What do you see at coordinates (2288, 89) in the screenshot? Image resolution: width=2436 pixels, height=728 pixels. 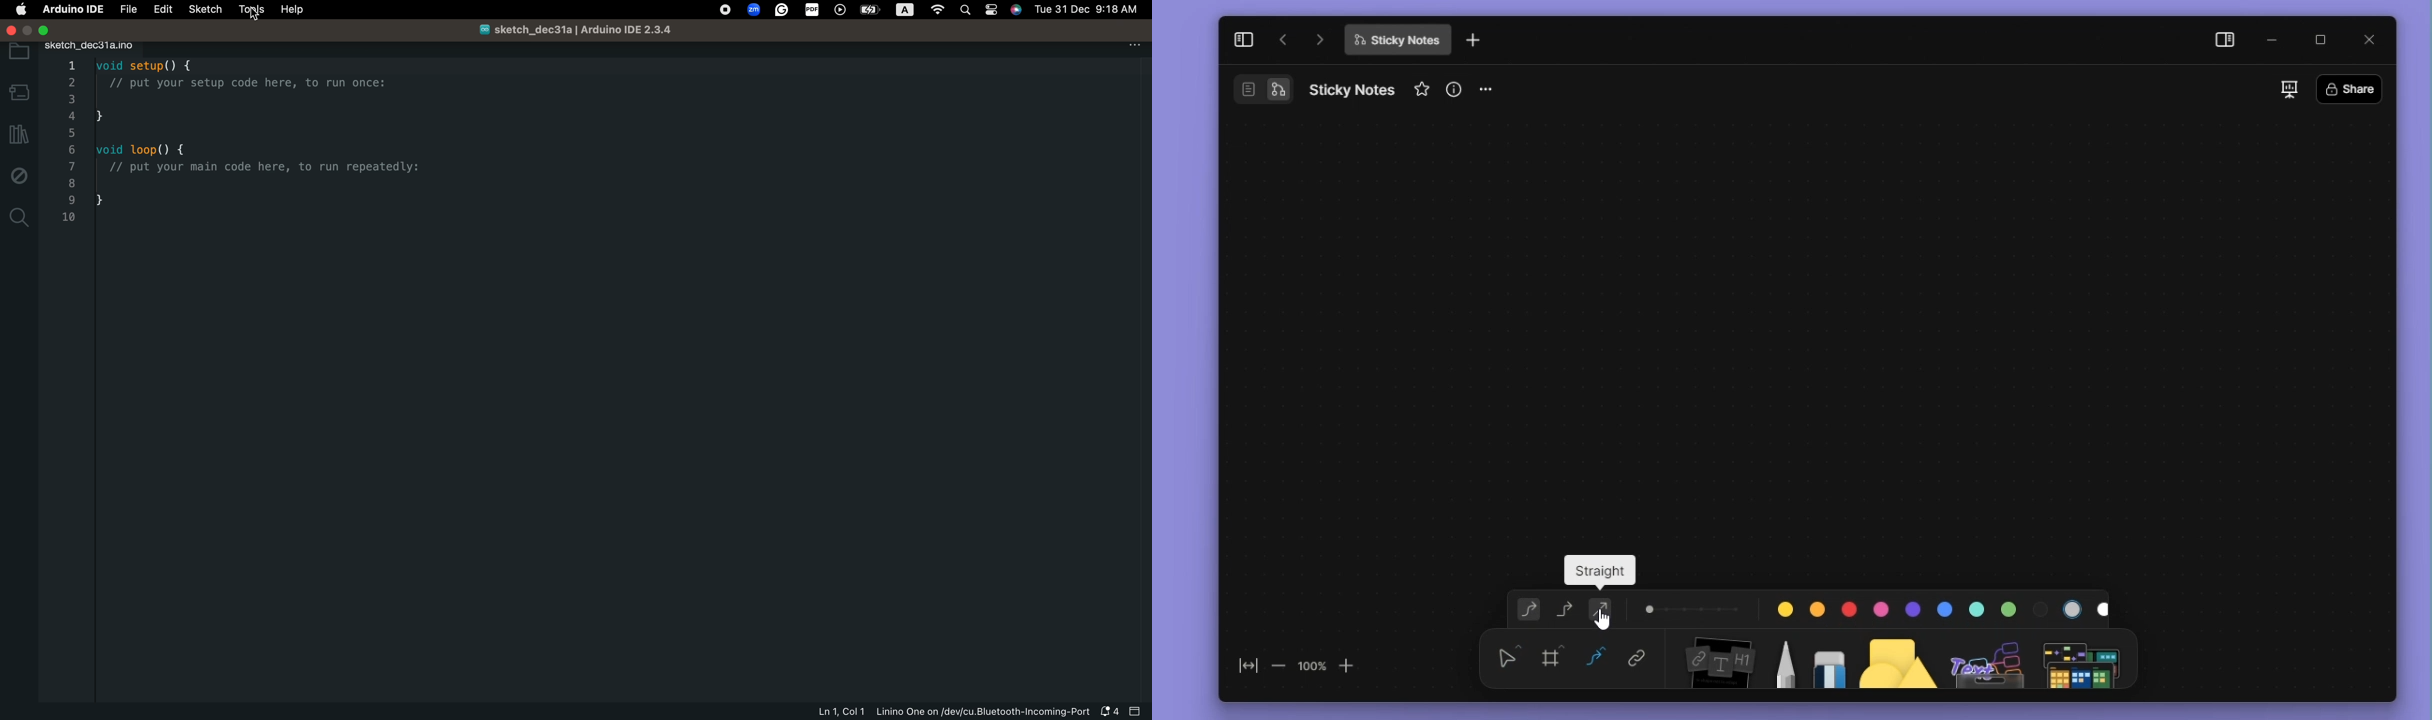 I see `slideshow` at bounding box center [2288, 89].